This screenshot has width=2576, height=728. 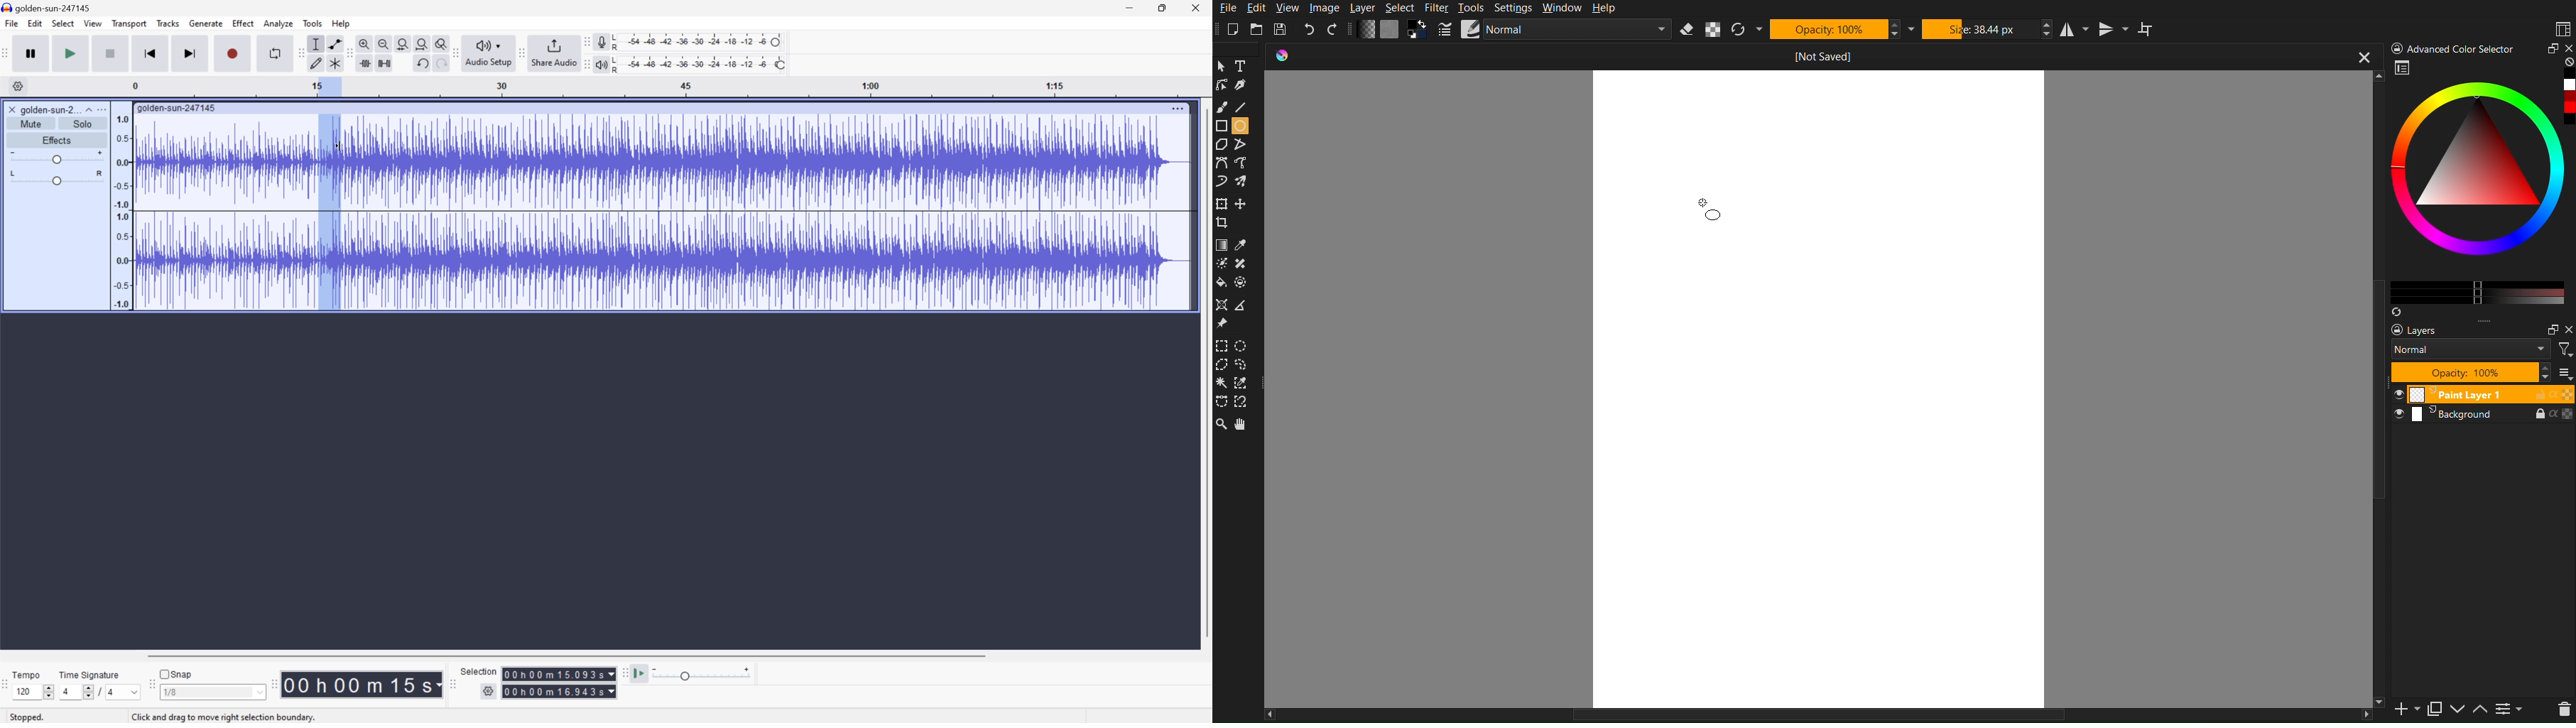 What do you see at coordinates (1221, 305) in the screenshot?
I see `Shape` at bounding box center [1221, 305].